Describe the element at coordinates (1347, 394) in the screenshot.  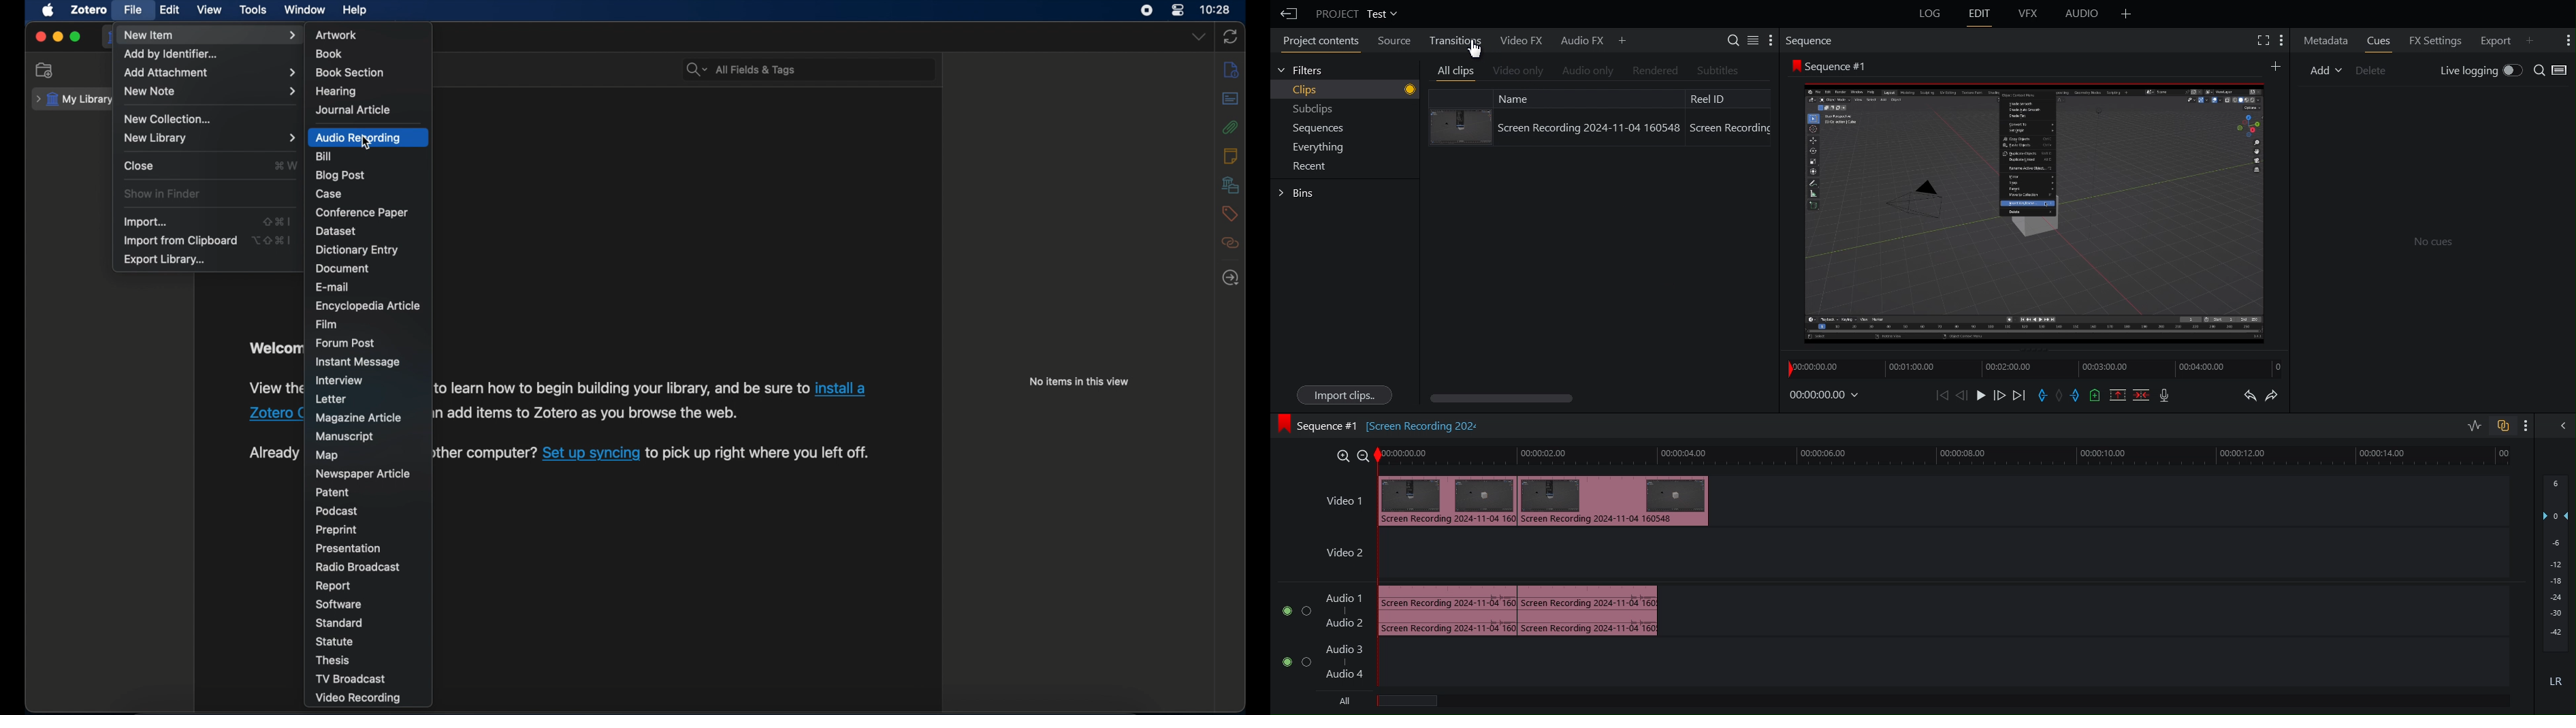
I see `Import clips` at that location.